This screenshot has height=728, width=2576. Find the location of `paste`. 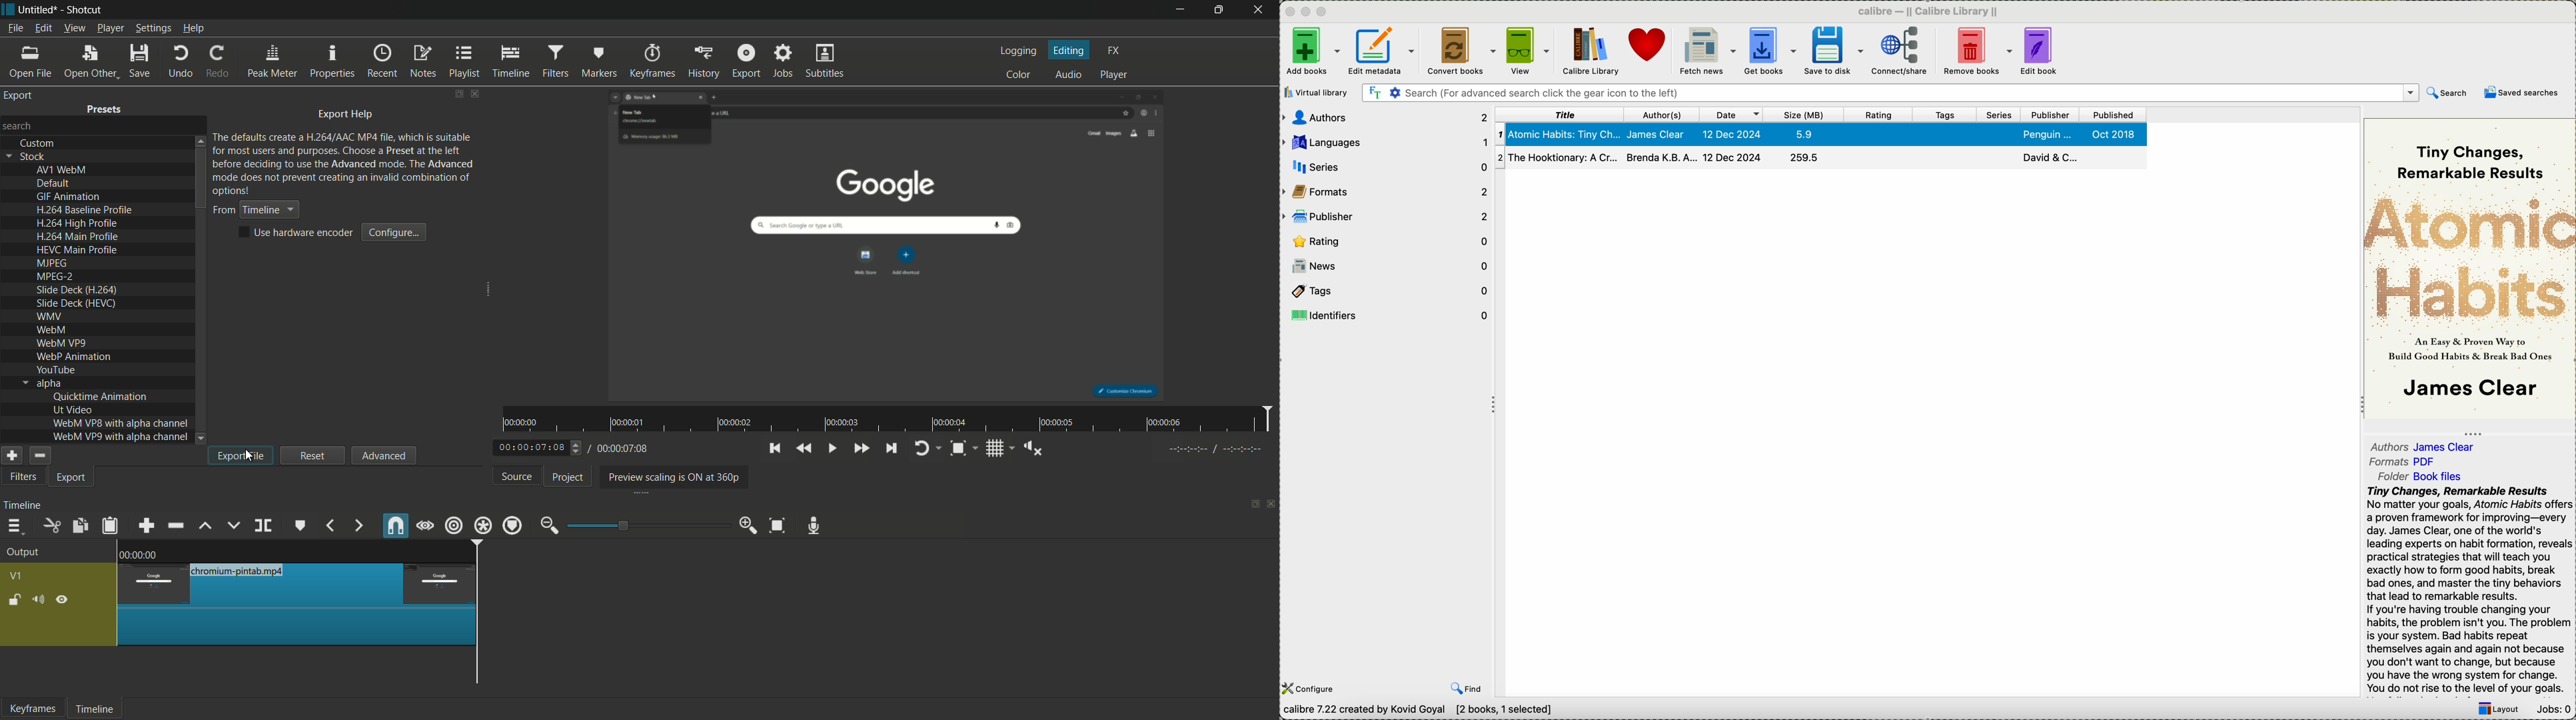

paste is located at coordinates (113, 526).